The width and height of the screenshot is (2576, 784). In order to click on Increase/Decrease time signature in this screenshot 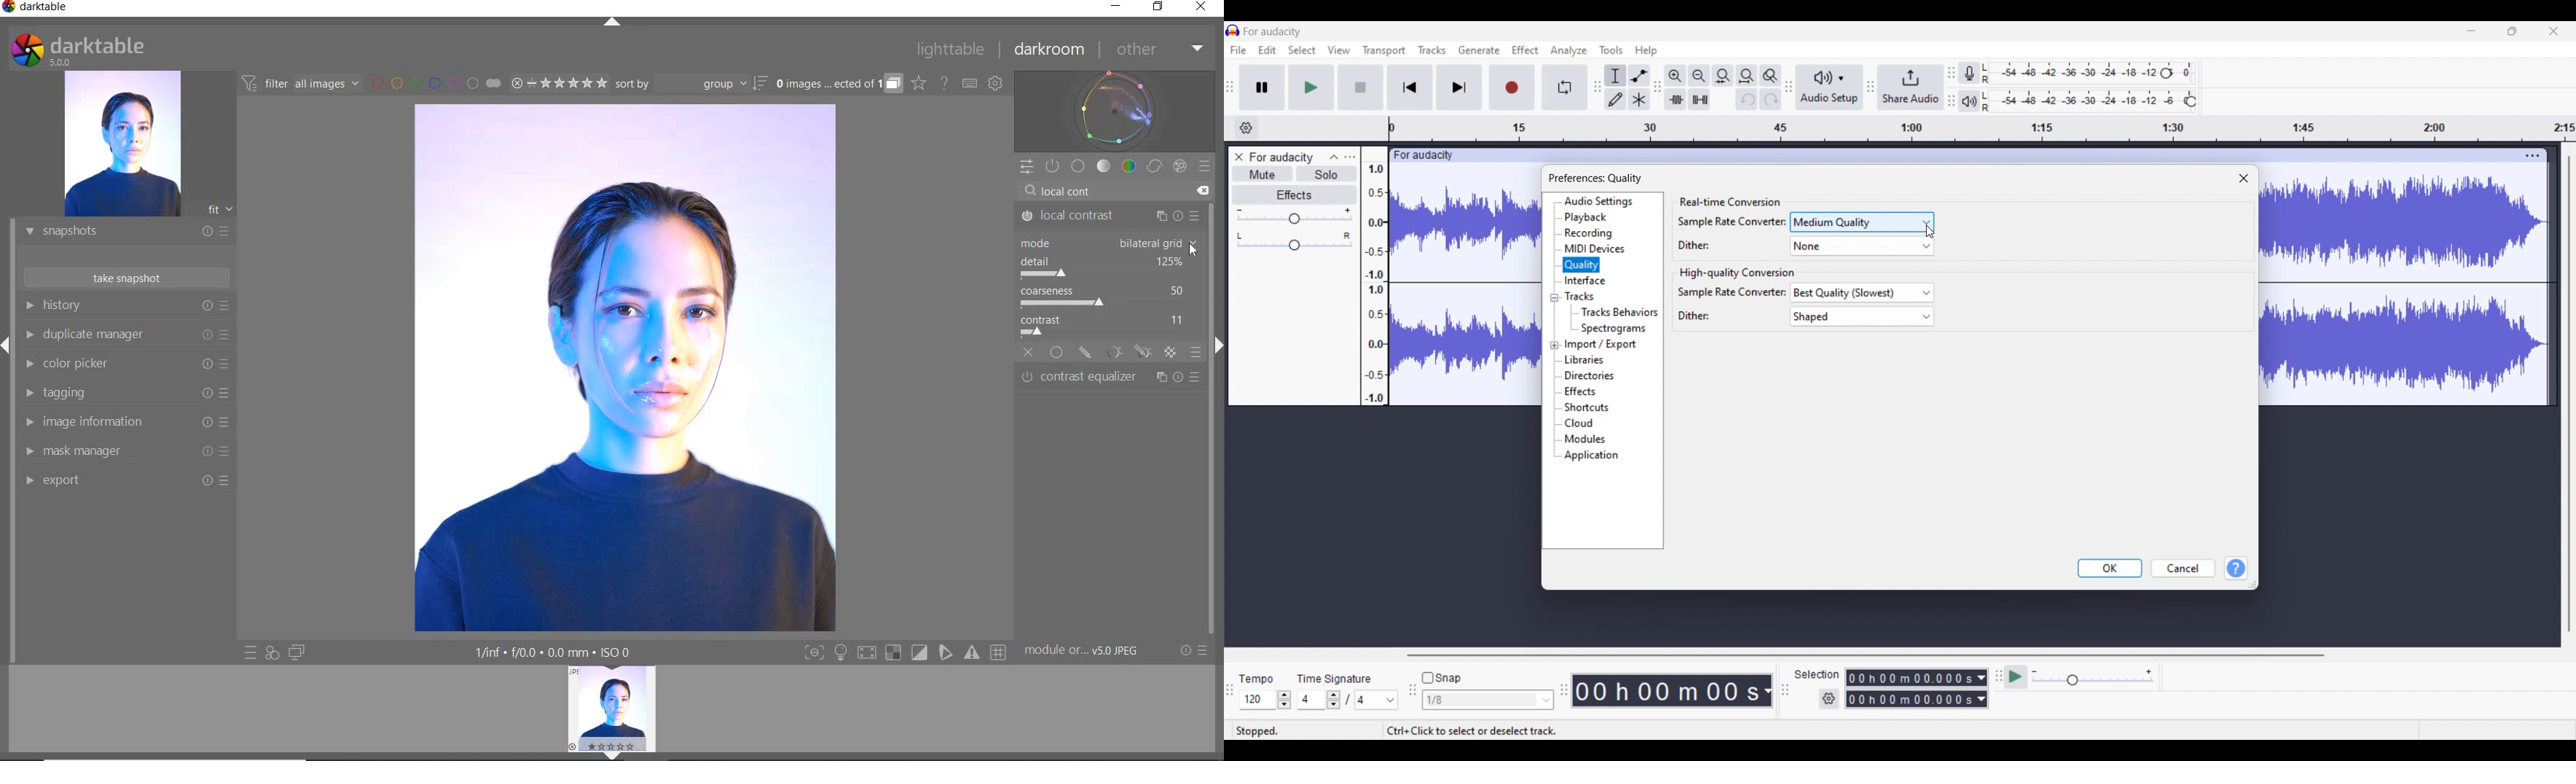, I will do `click(1334, 700)`.